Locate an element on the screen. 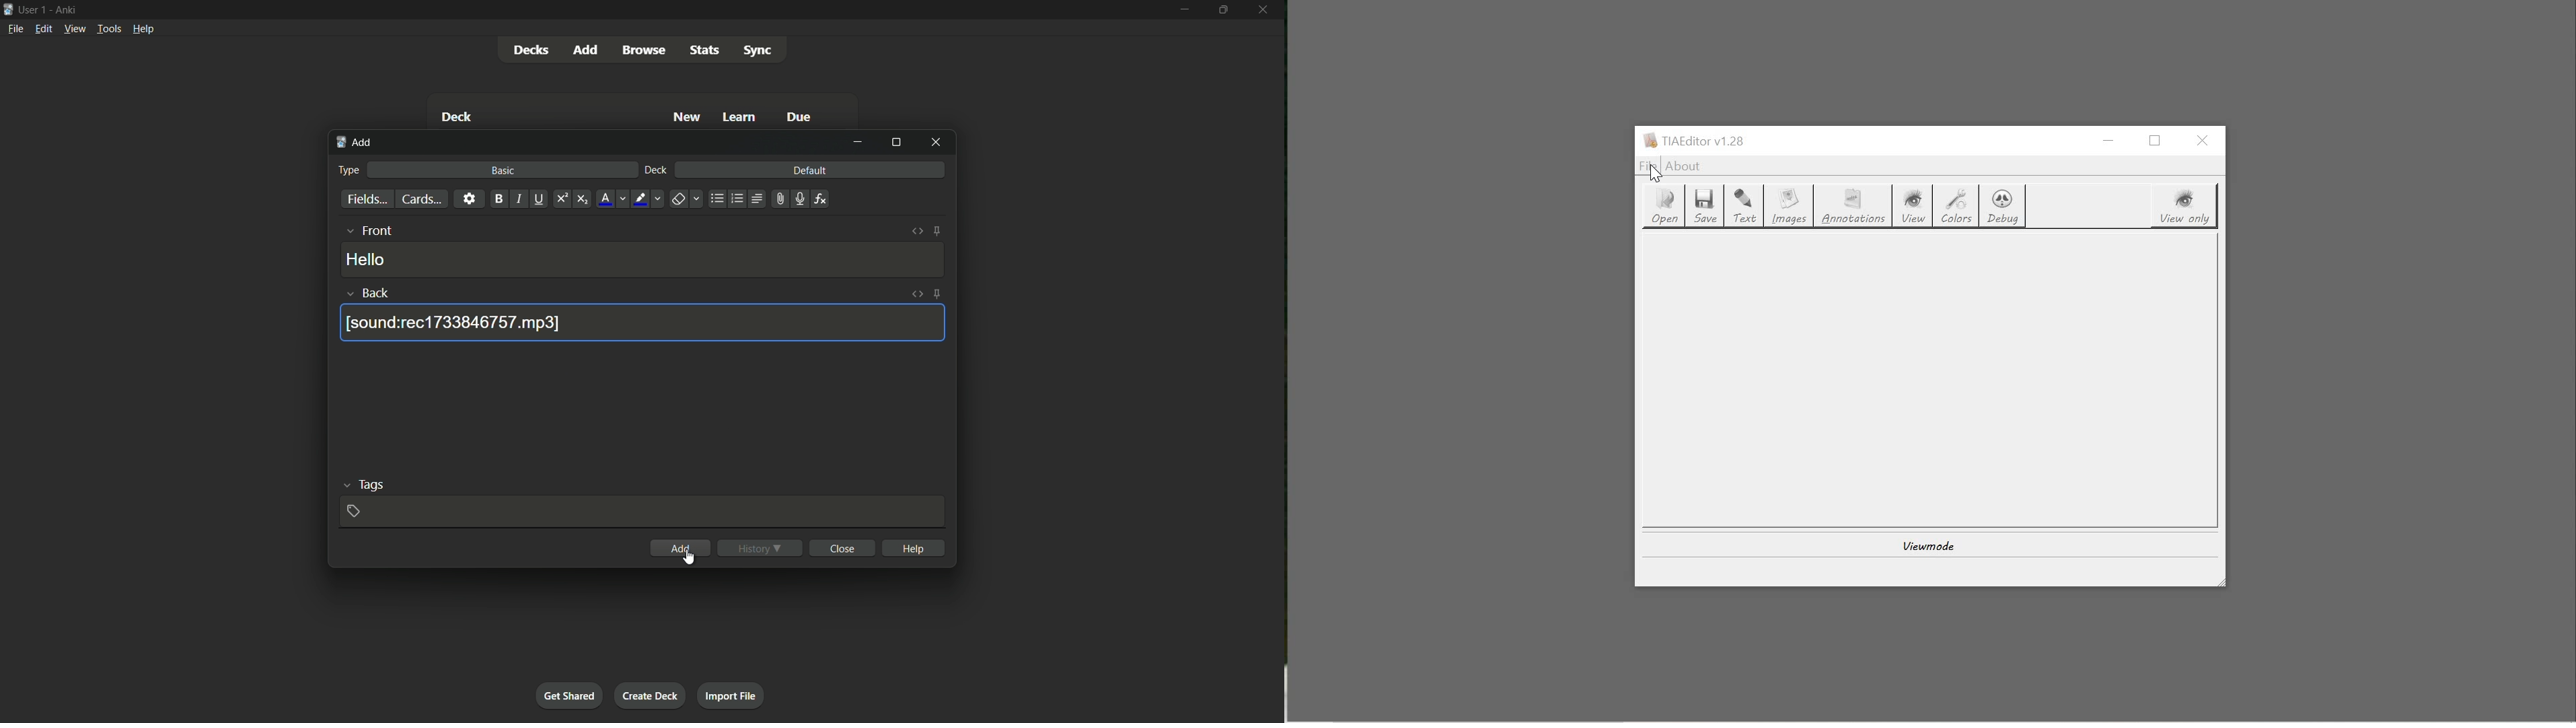 This screenshot has height=728, width=2576. attach file is located at coordinates (780, 199).